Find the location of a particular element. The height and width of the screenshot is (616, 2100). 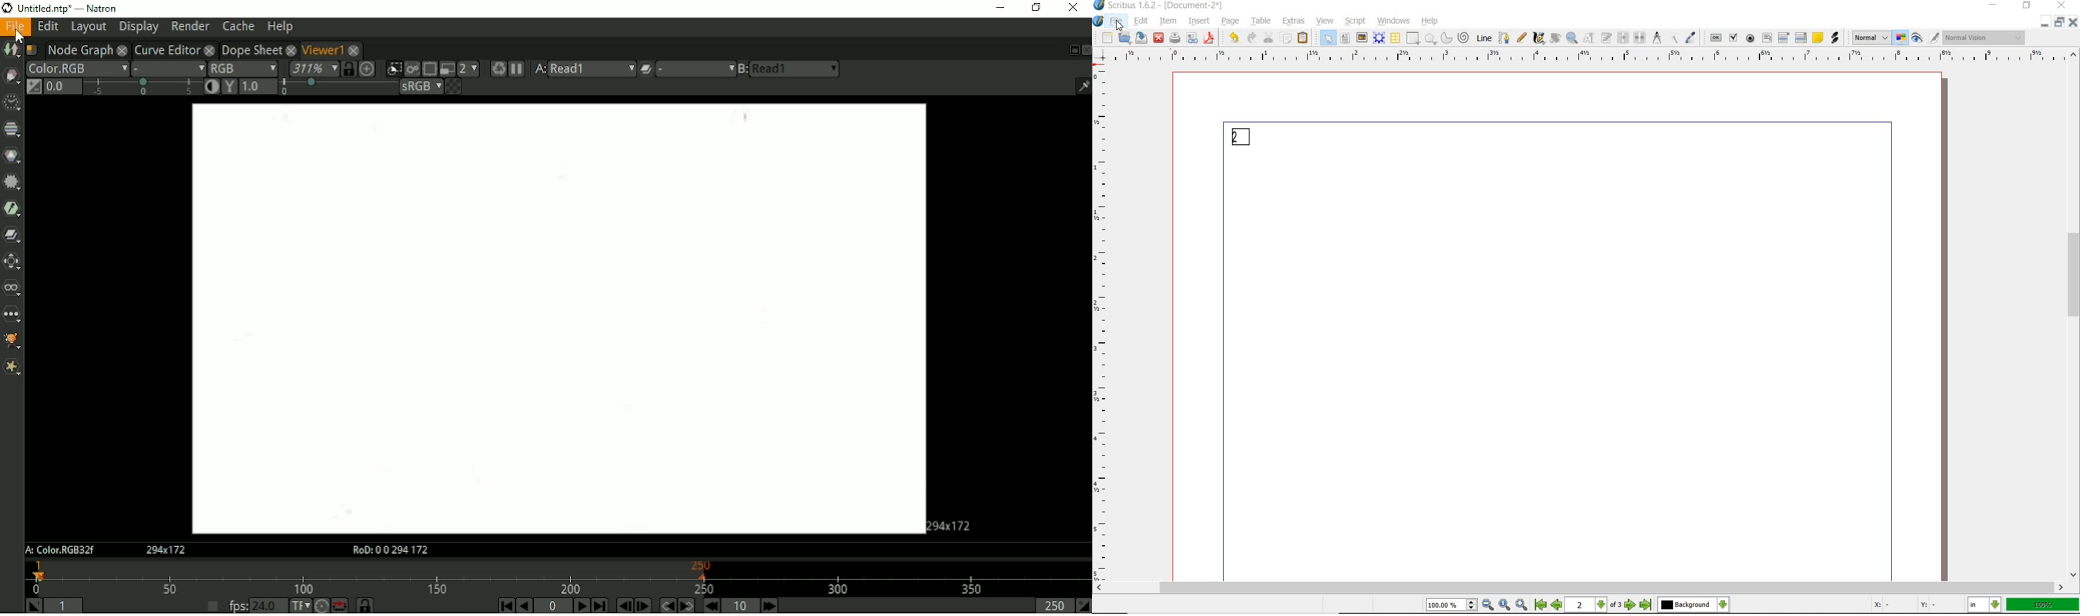

scroll bar is located at coordinates (1579, 589).